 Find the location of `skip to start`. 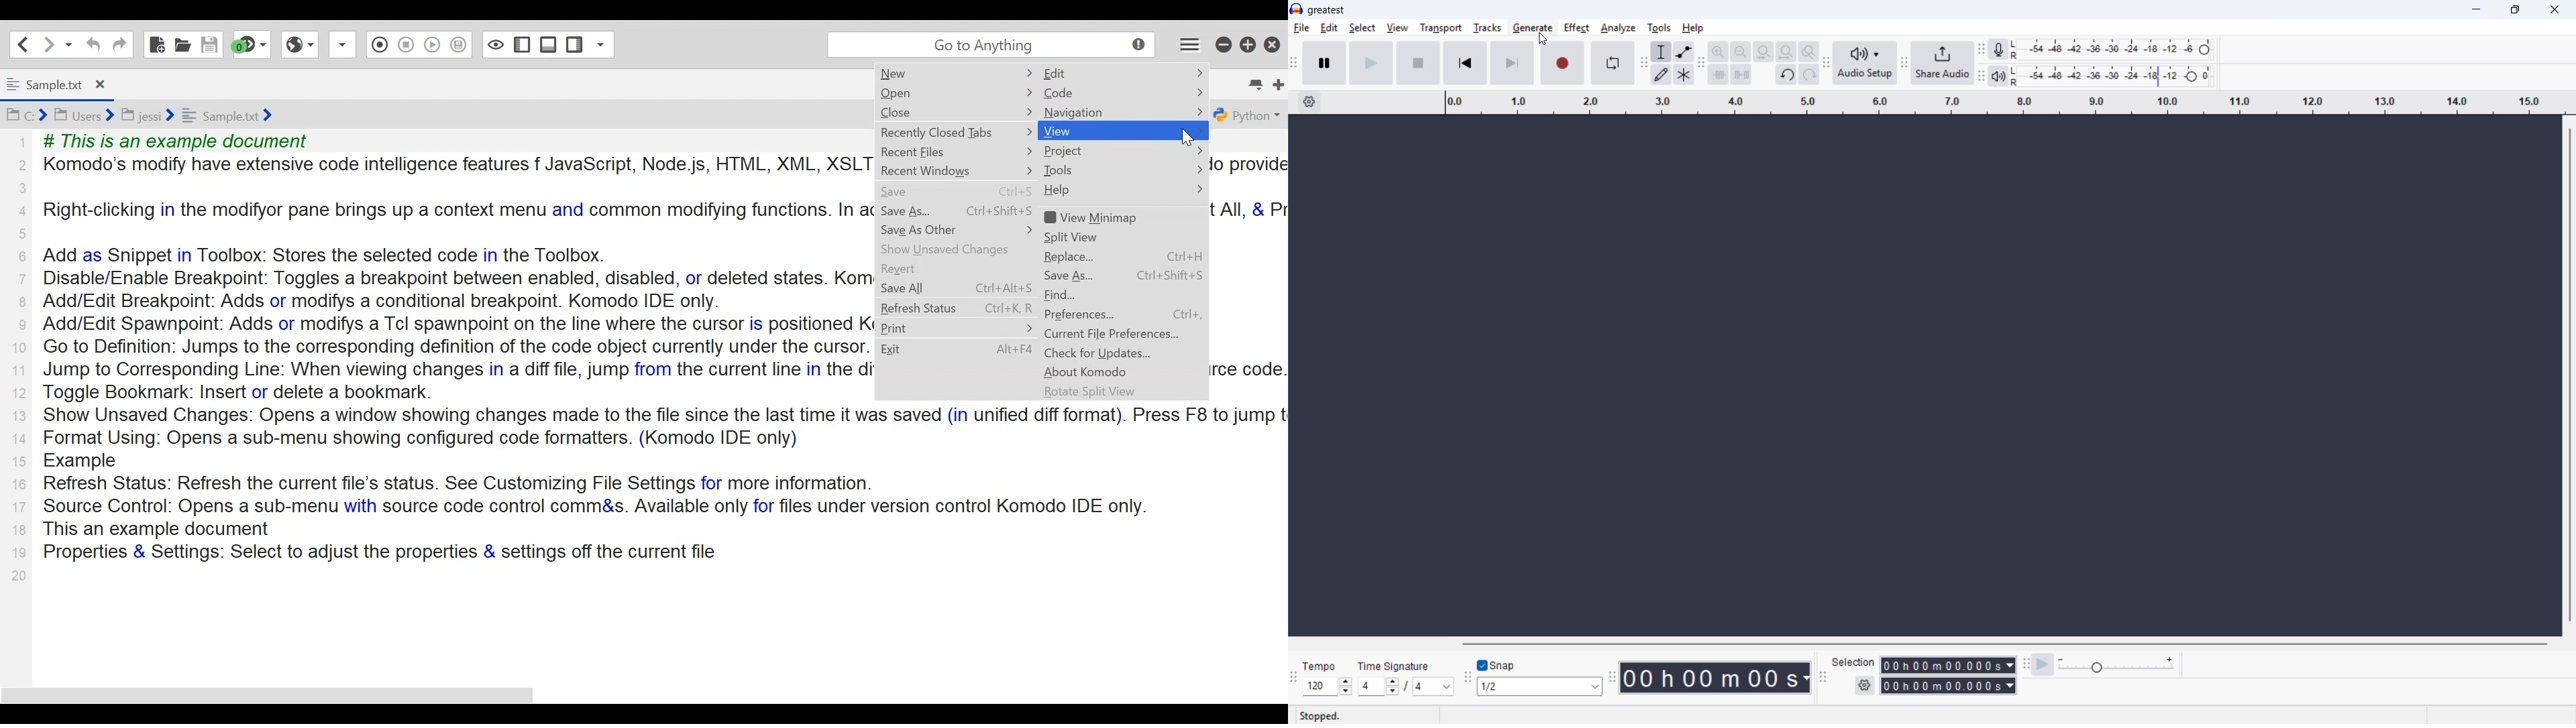

skip to start is located at coordinates (1466, 62).